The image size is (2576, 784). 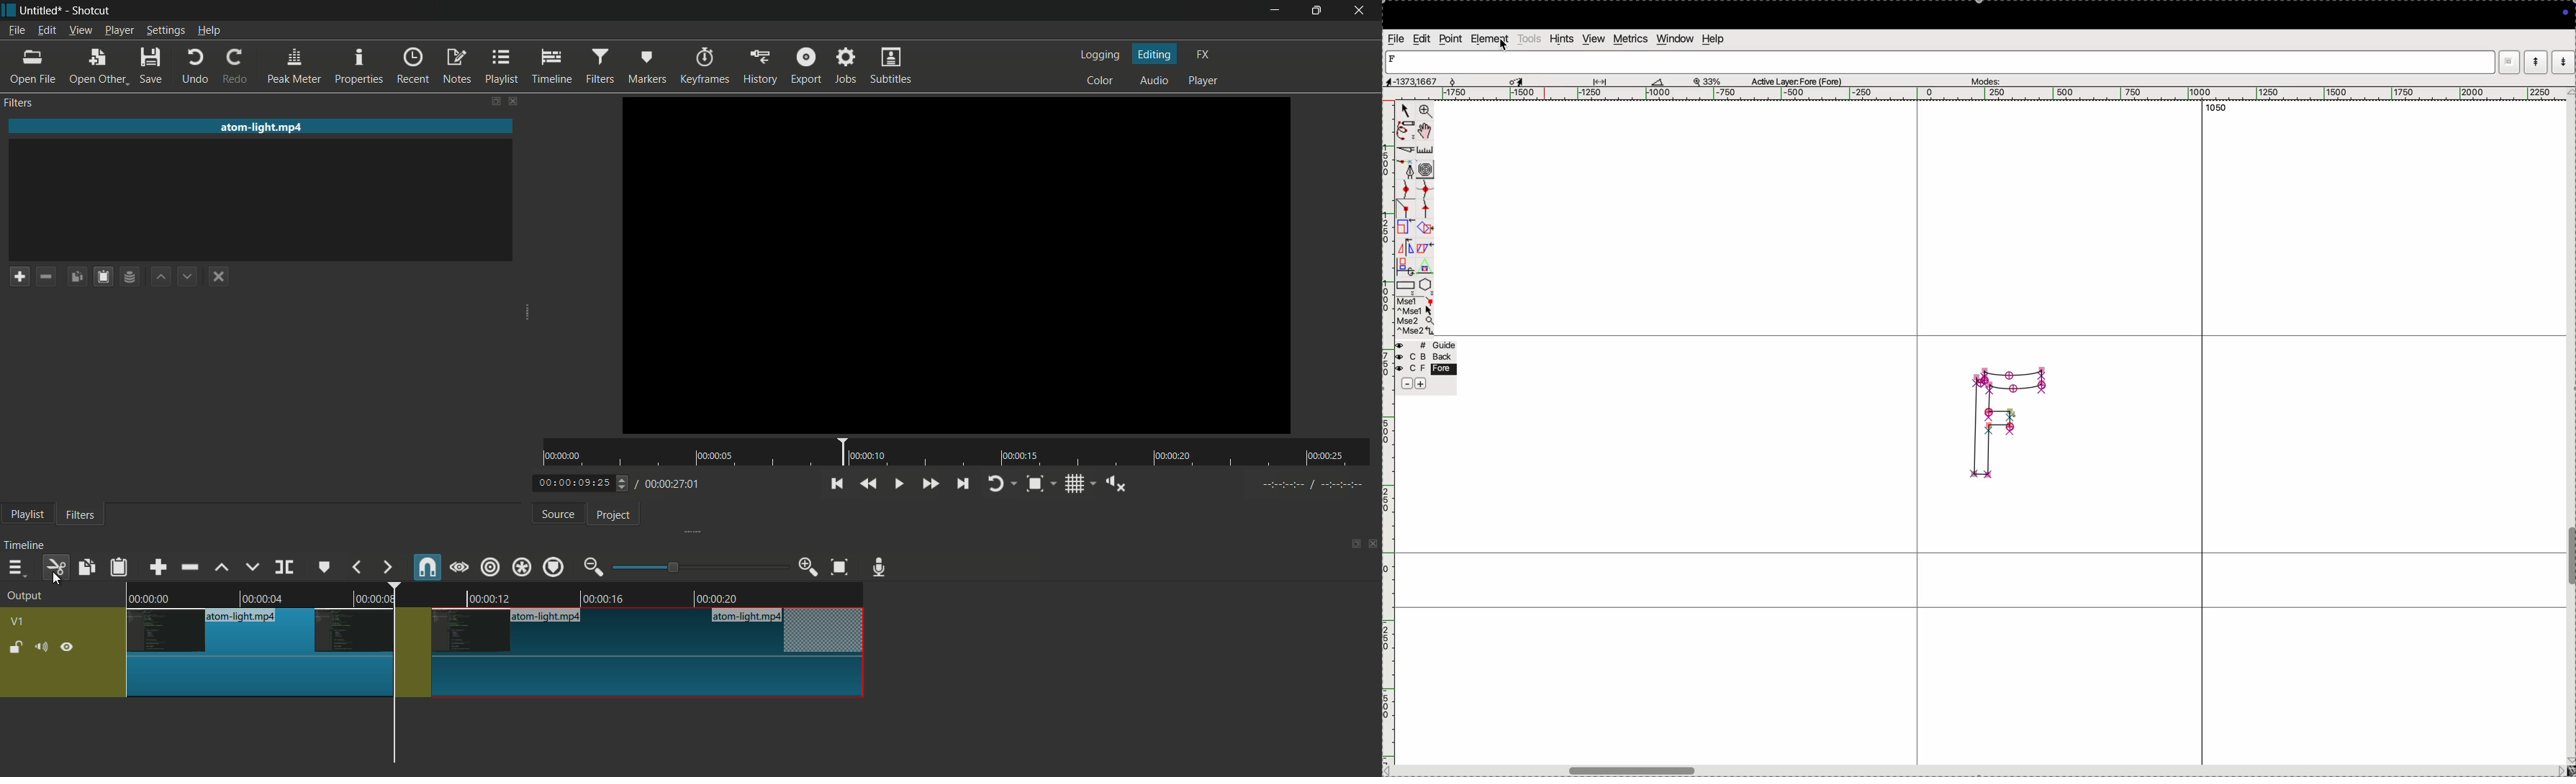 I want to click on letter F, so click(x=1392, y=58).